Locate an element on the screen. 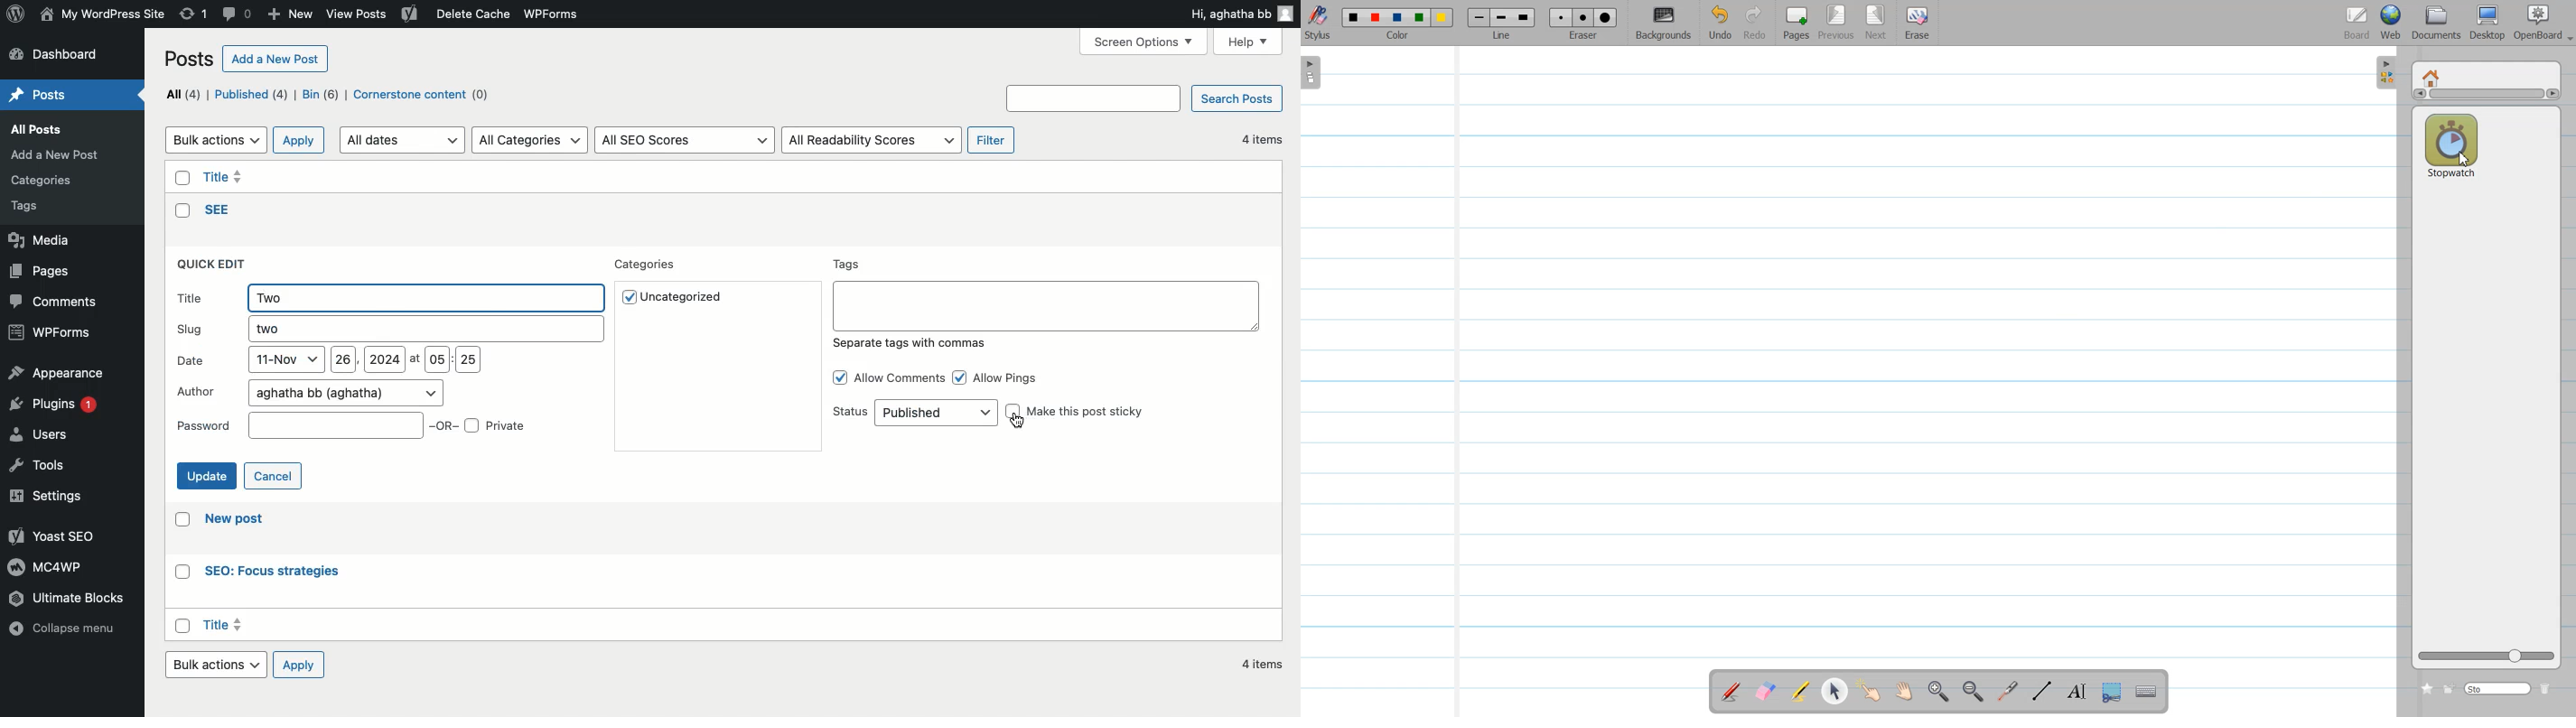 The image size is (2576, 728). All posts is located at coordinates (51, 131).